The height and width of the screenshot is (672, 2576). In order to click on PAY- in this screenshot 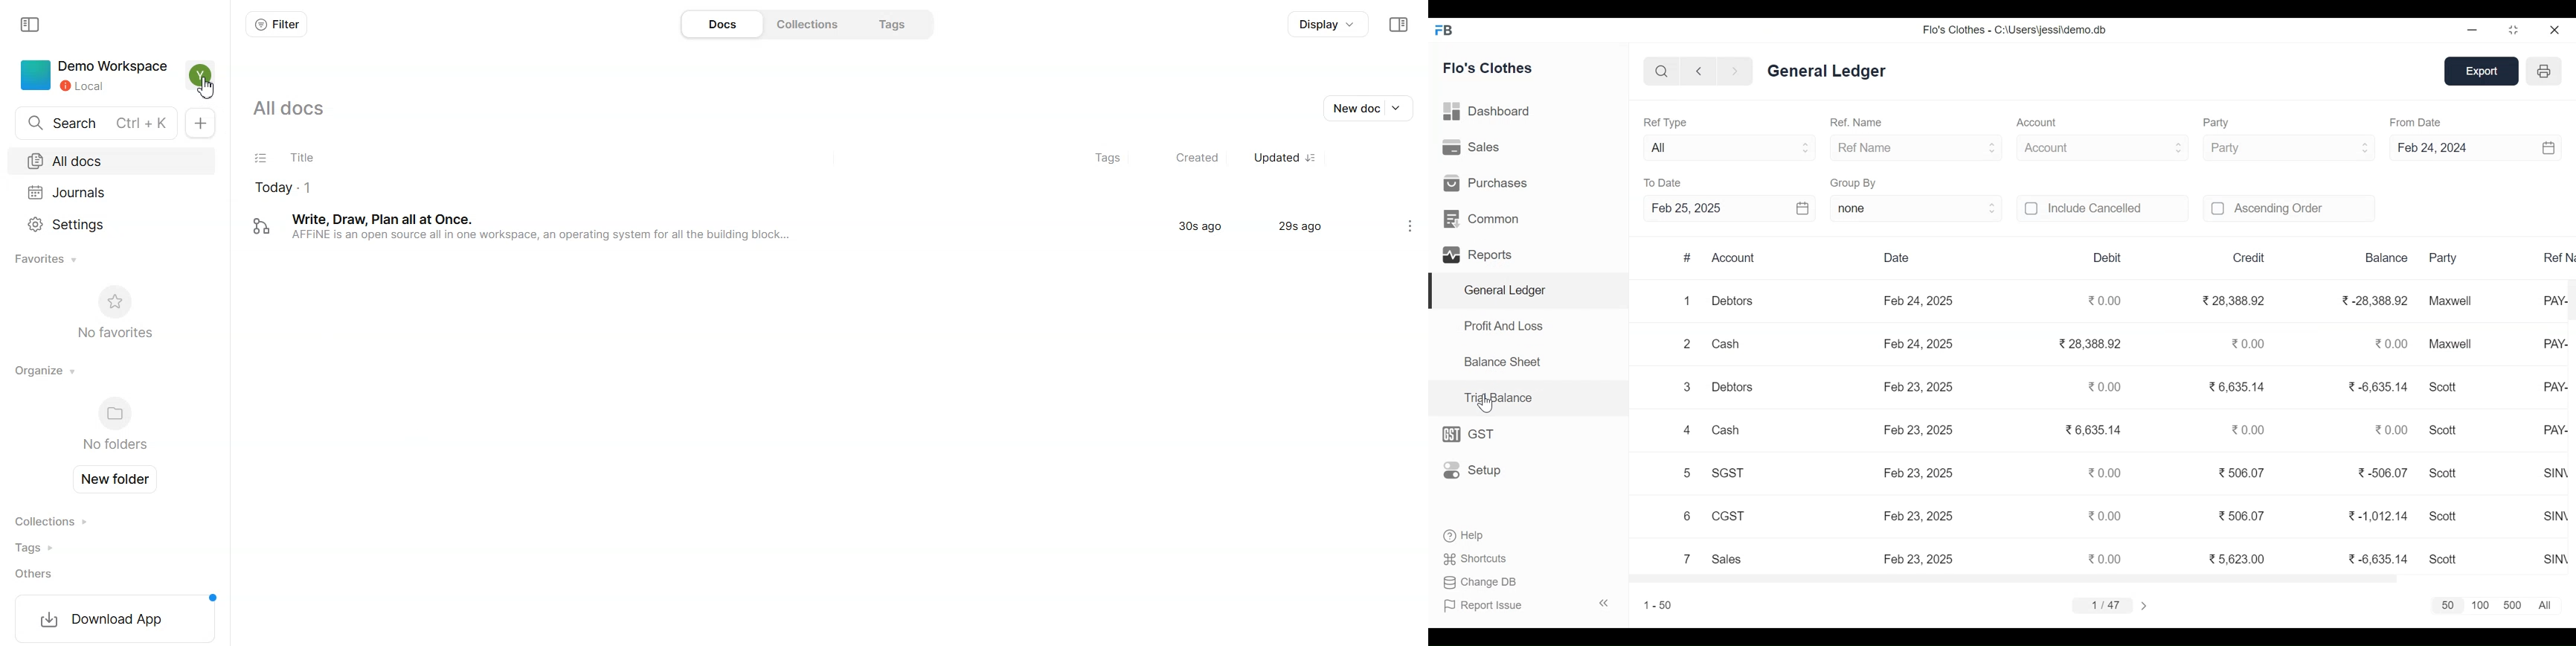, I will do `click(2555, 387)`.